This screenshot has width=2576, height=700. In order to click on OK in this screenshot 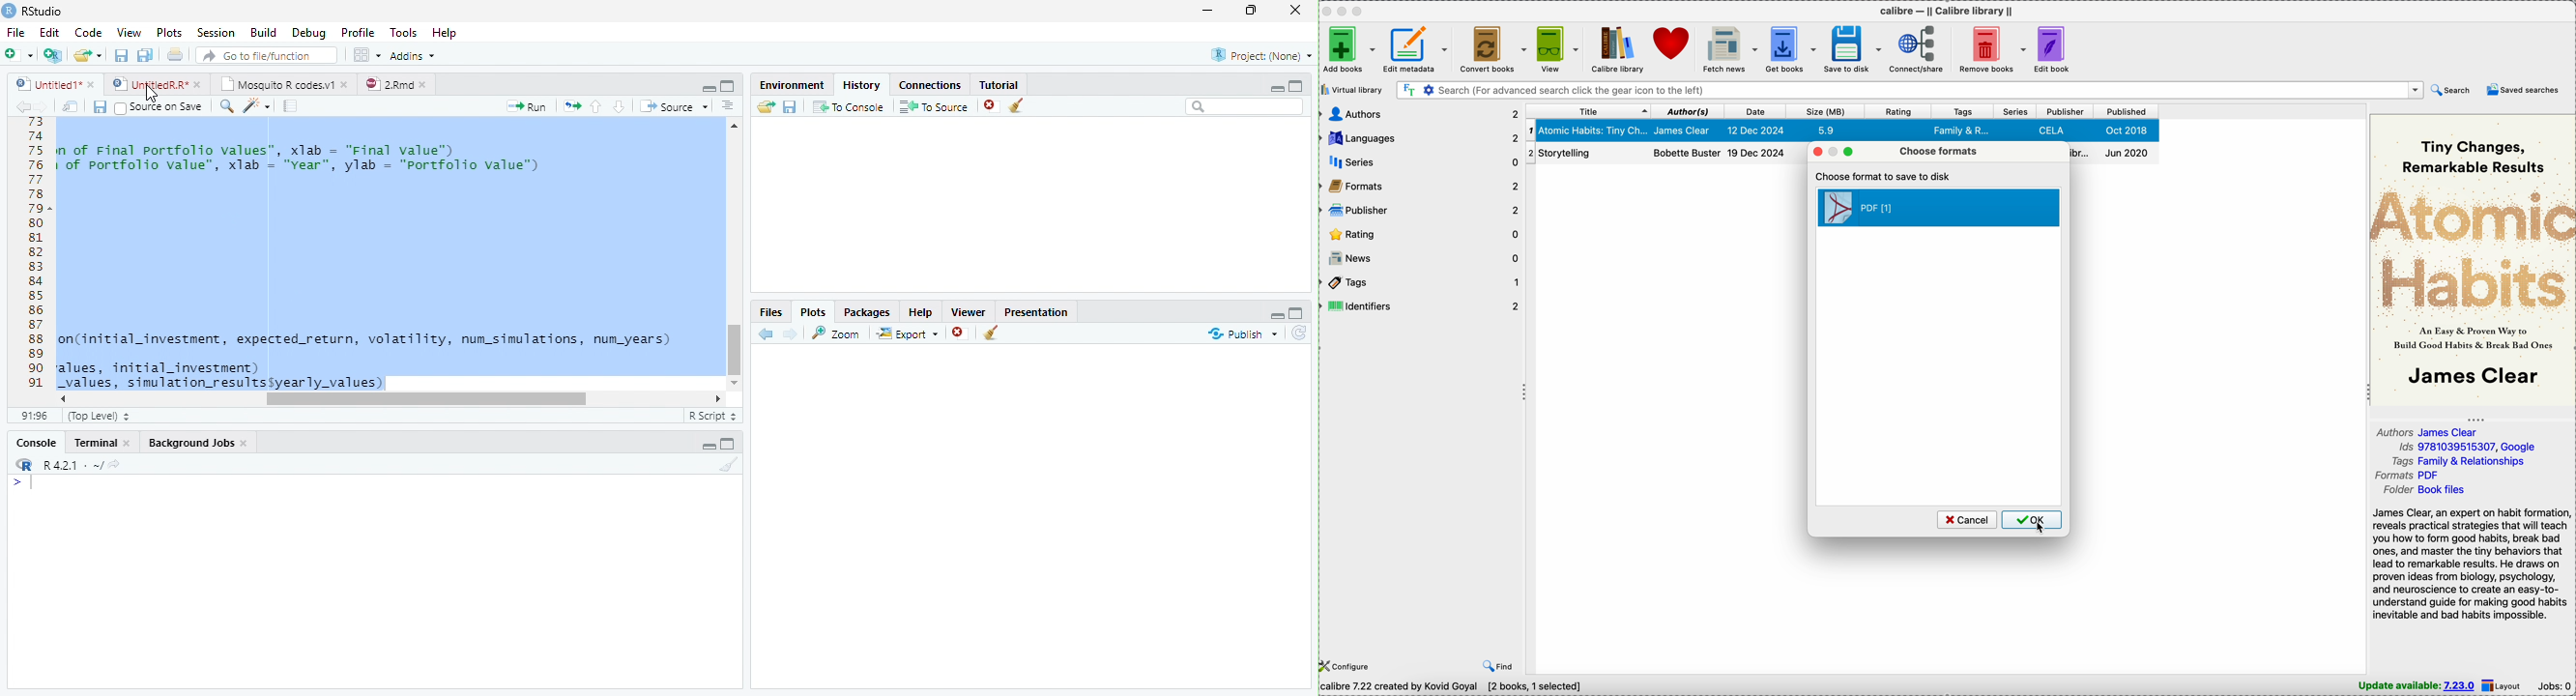, I will do `click(2032, 520)`.